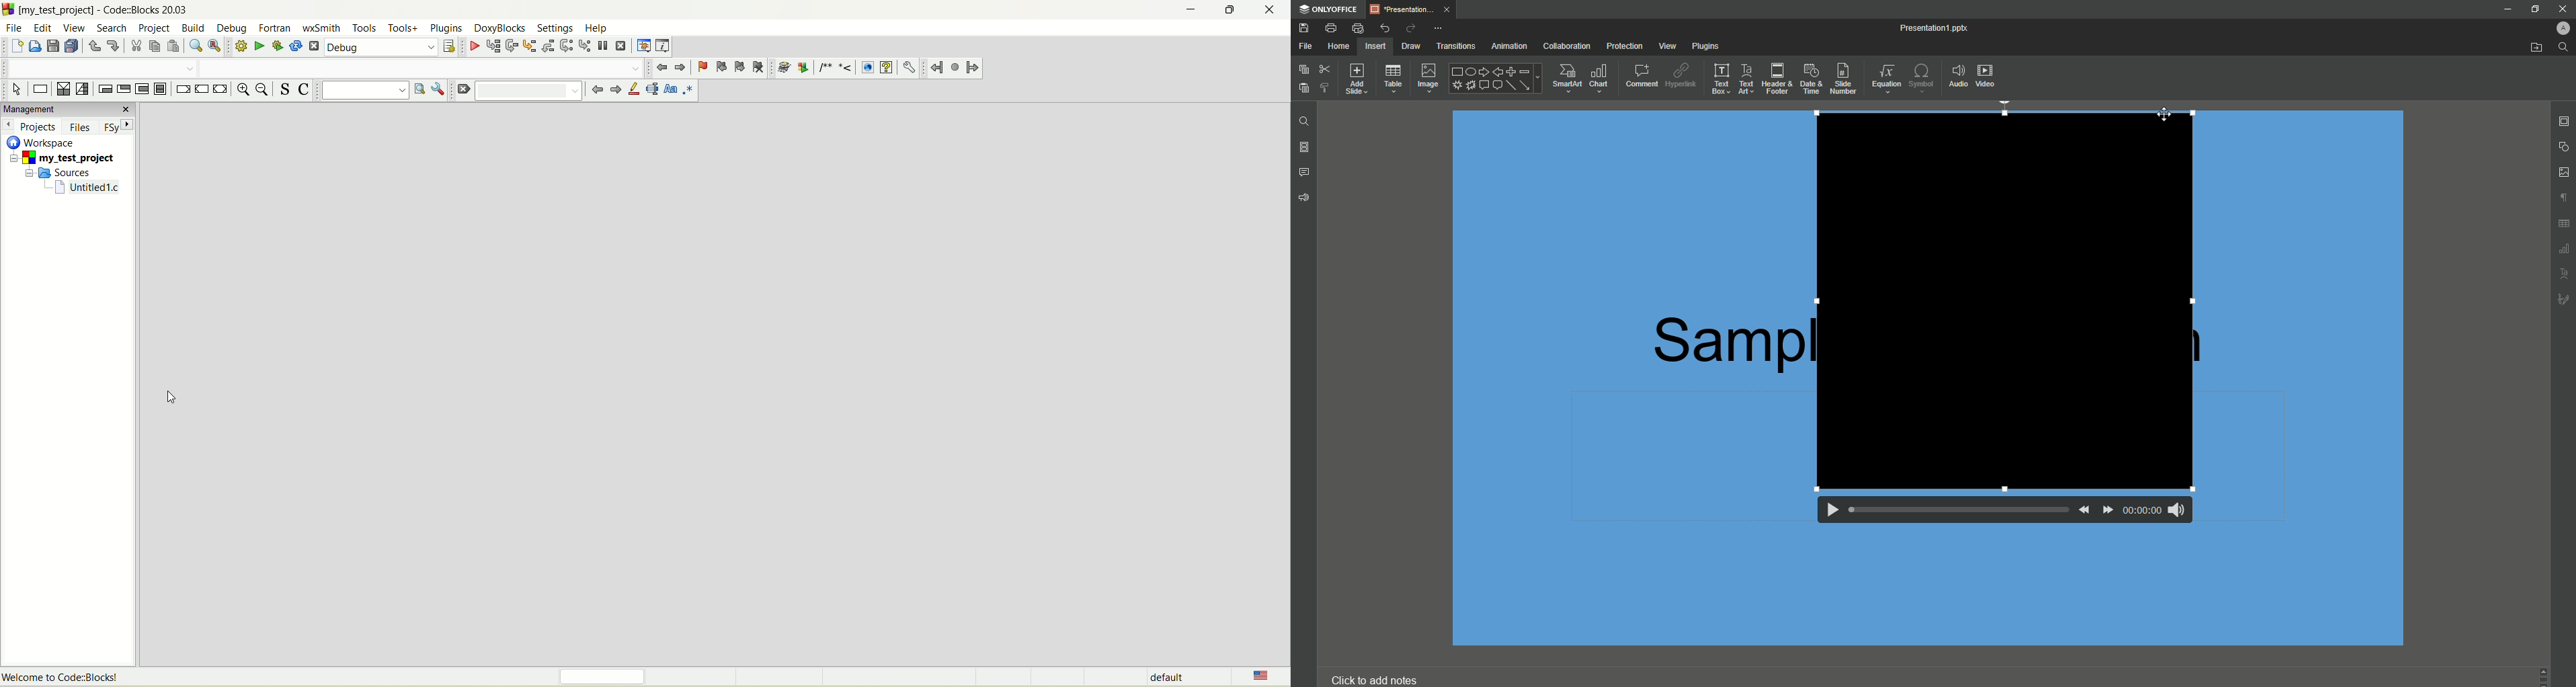 The height and width of the screenshot is (700, 2576). I want to click on build and run, so click(278, 45).